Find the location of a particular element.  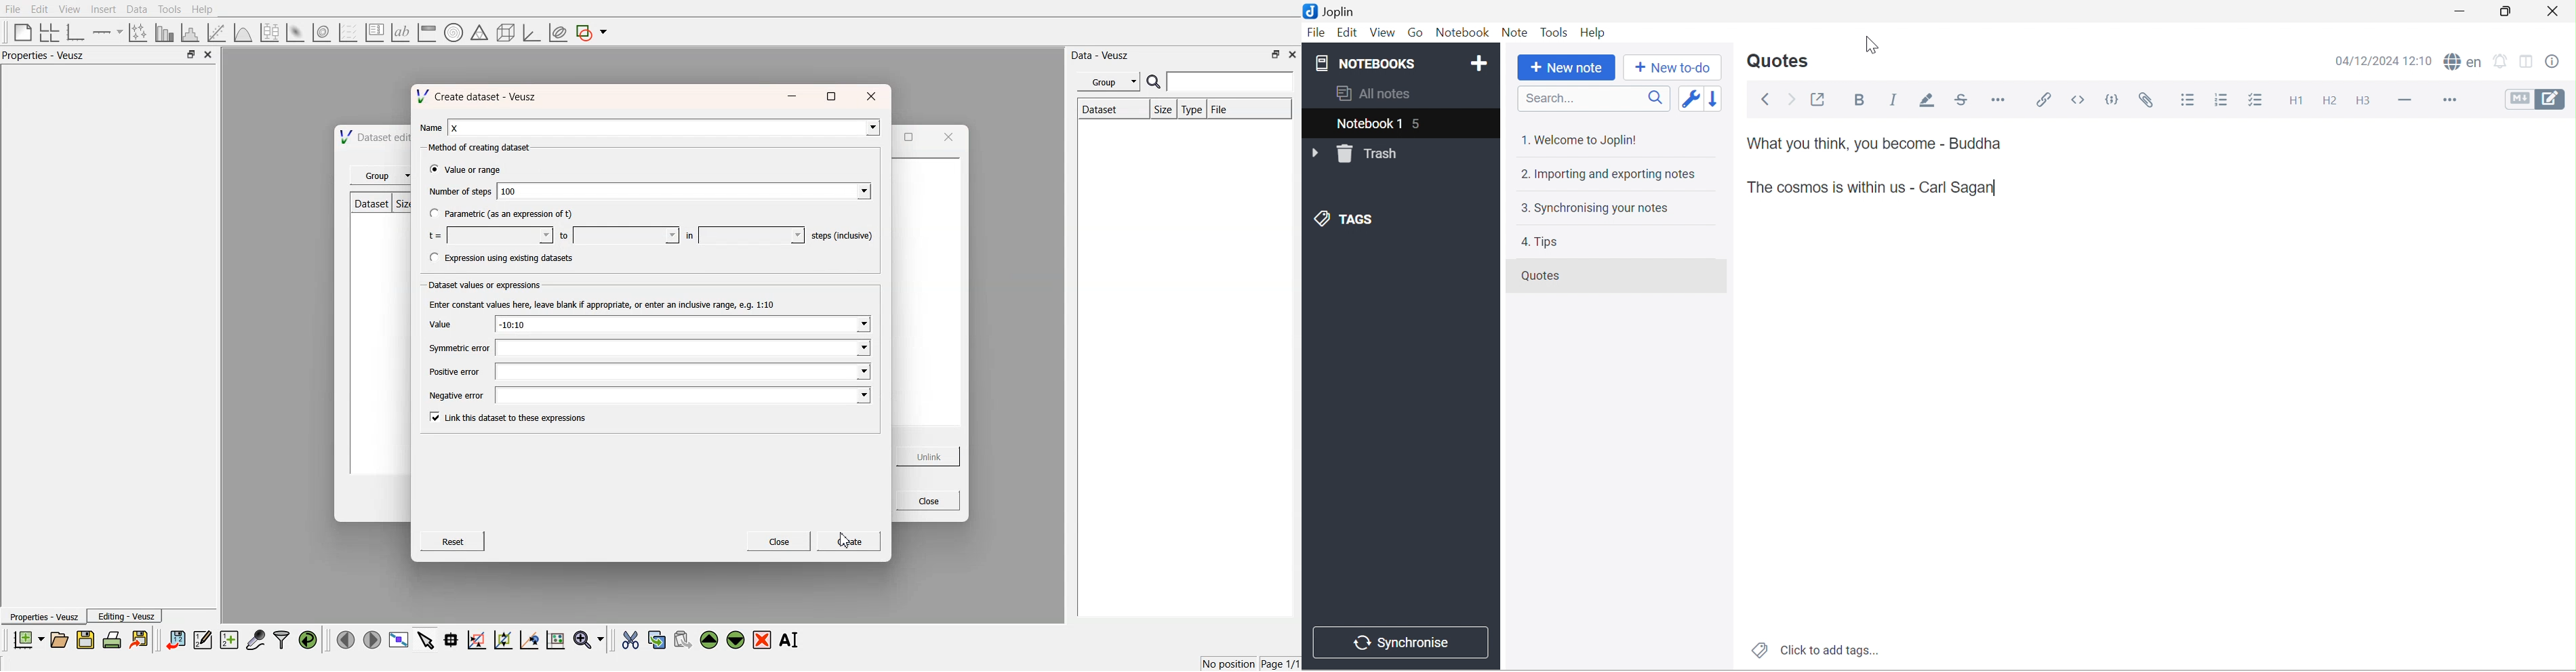

Drop Down is located at coordinates (1316, 153).